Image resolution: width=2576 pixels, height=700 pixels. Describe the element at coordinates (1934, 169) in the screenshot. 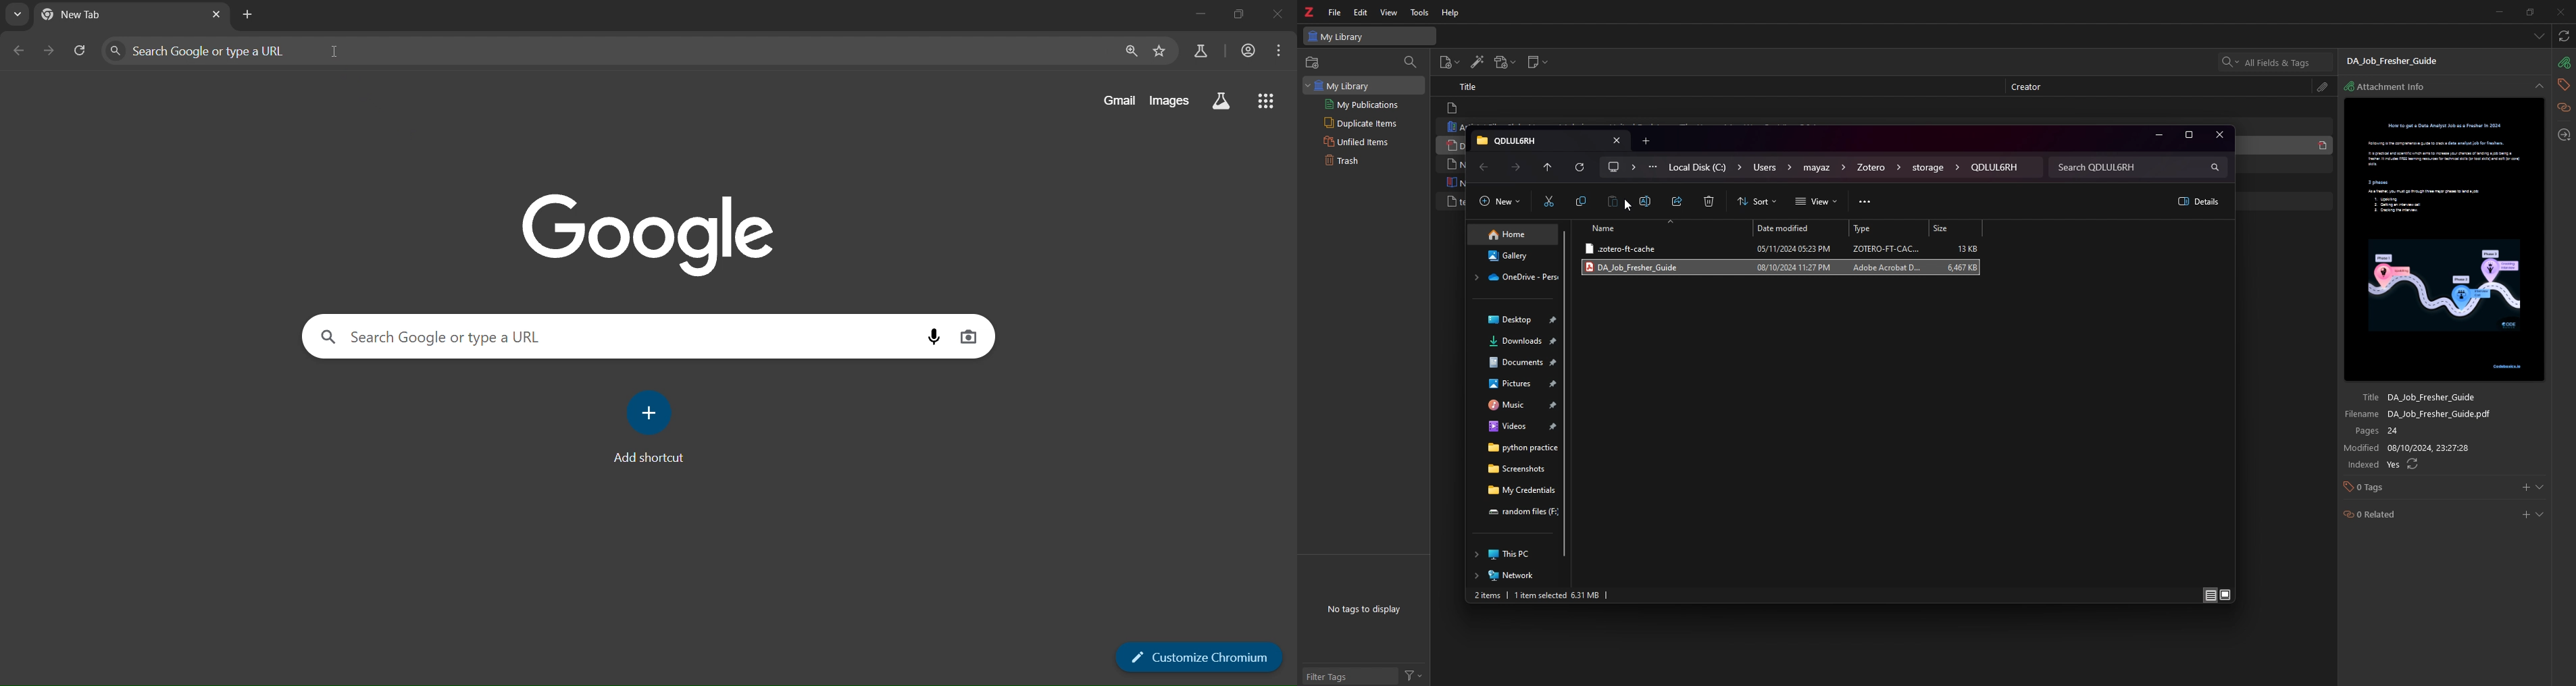

I see `storage` at that location.